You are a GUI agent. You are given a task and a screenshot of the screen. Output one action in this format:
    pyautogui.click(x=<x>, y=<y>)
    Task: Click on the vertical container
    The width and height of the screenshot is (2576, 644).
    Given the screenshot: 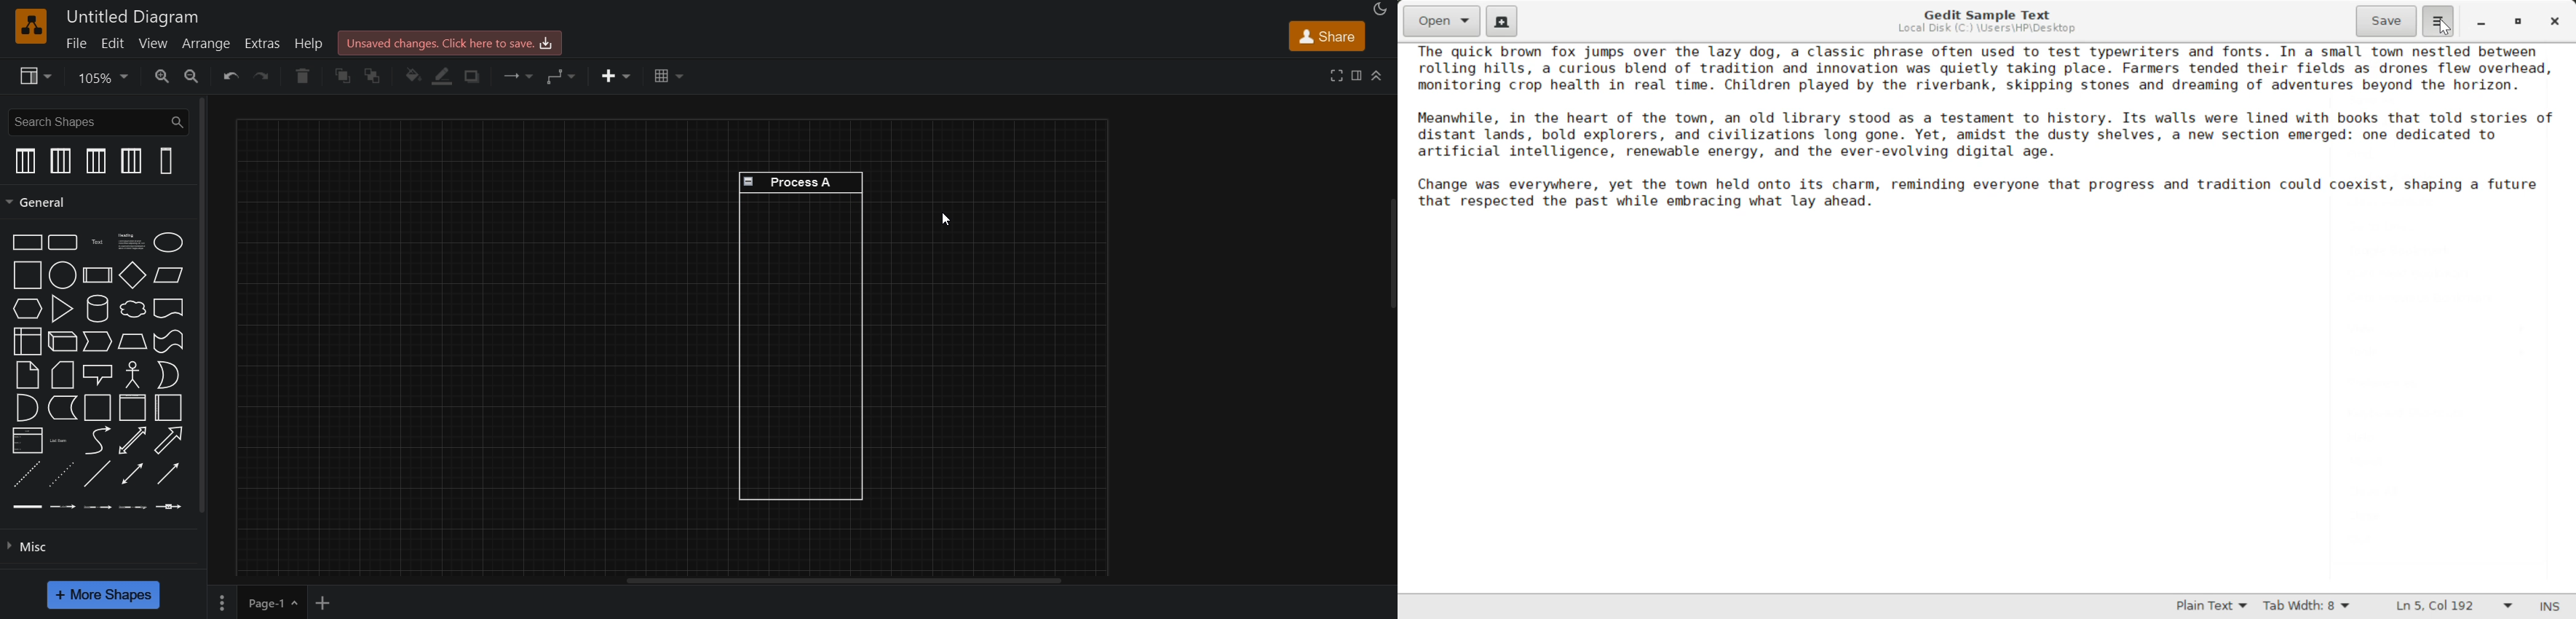 What is the action you would take?
    pyautogui.click(x=167, y=409)
    